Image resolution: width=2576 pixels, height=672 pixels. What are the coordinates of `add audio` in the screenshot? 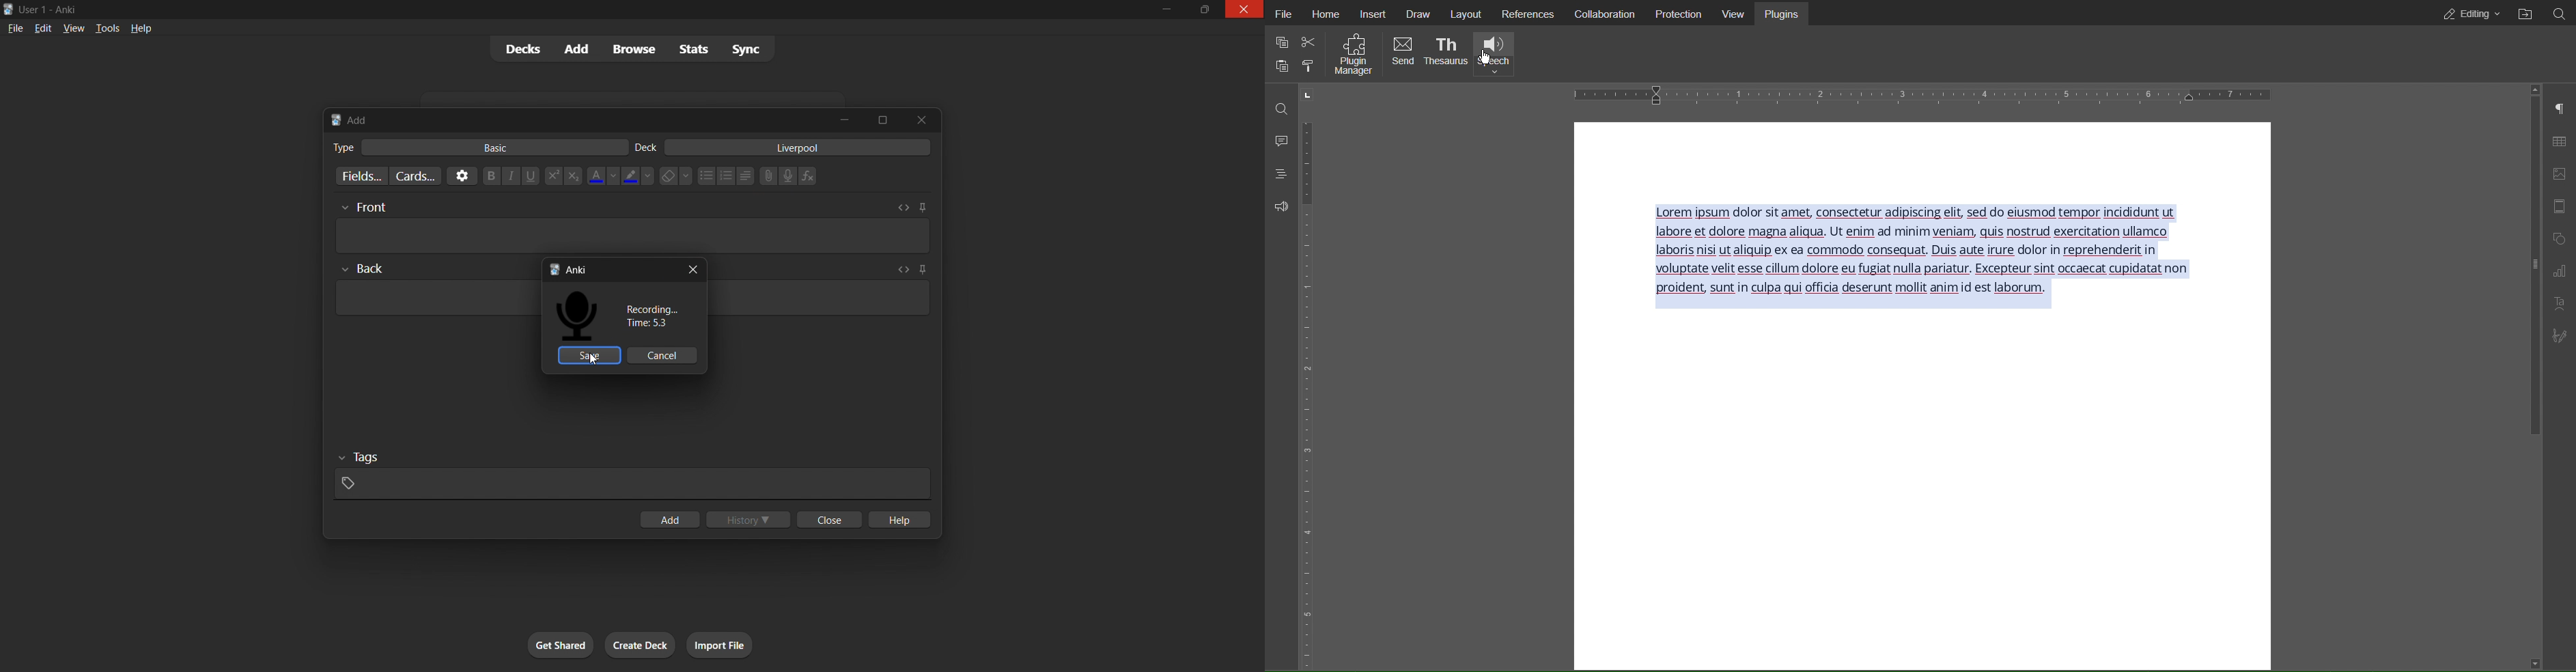 It's located at (788, 175).